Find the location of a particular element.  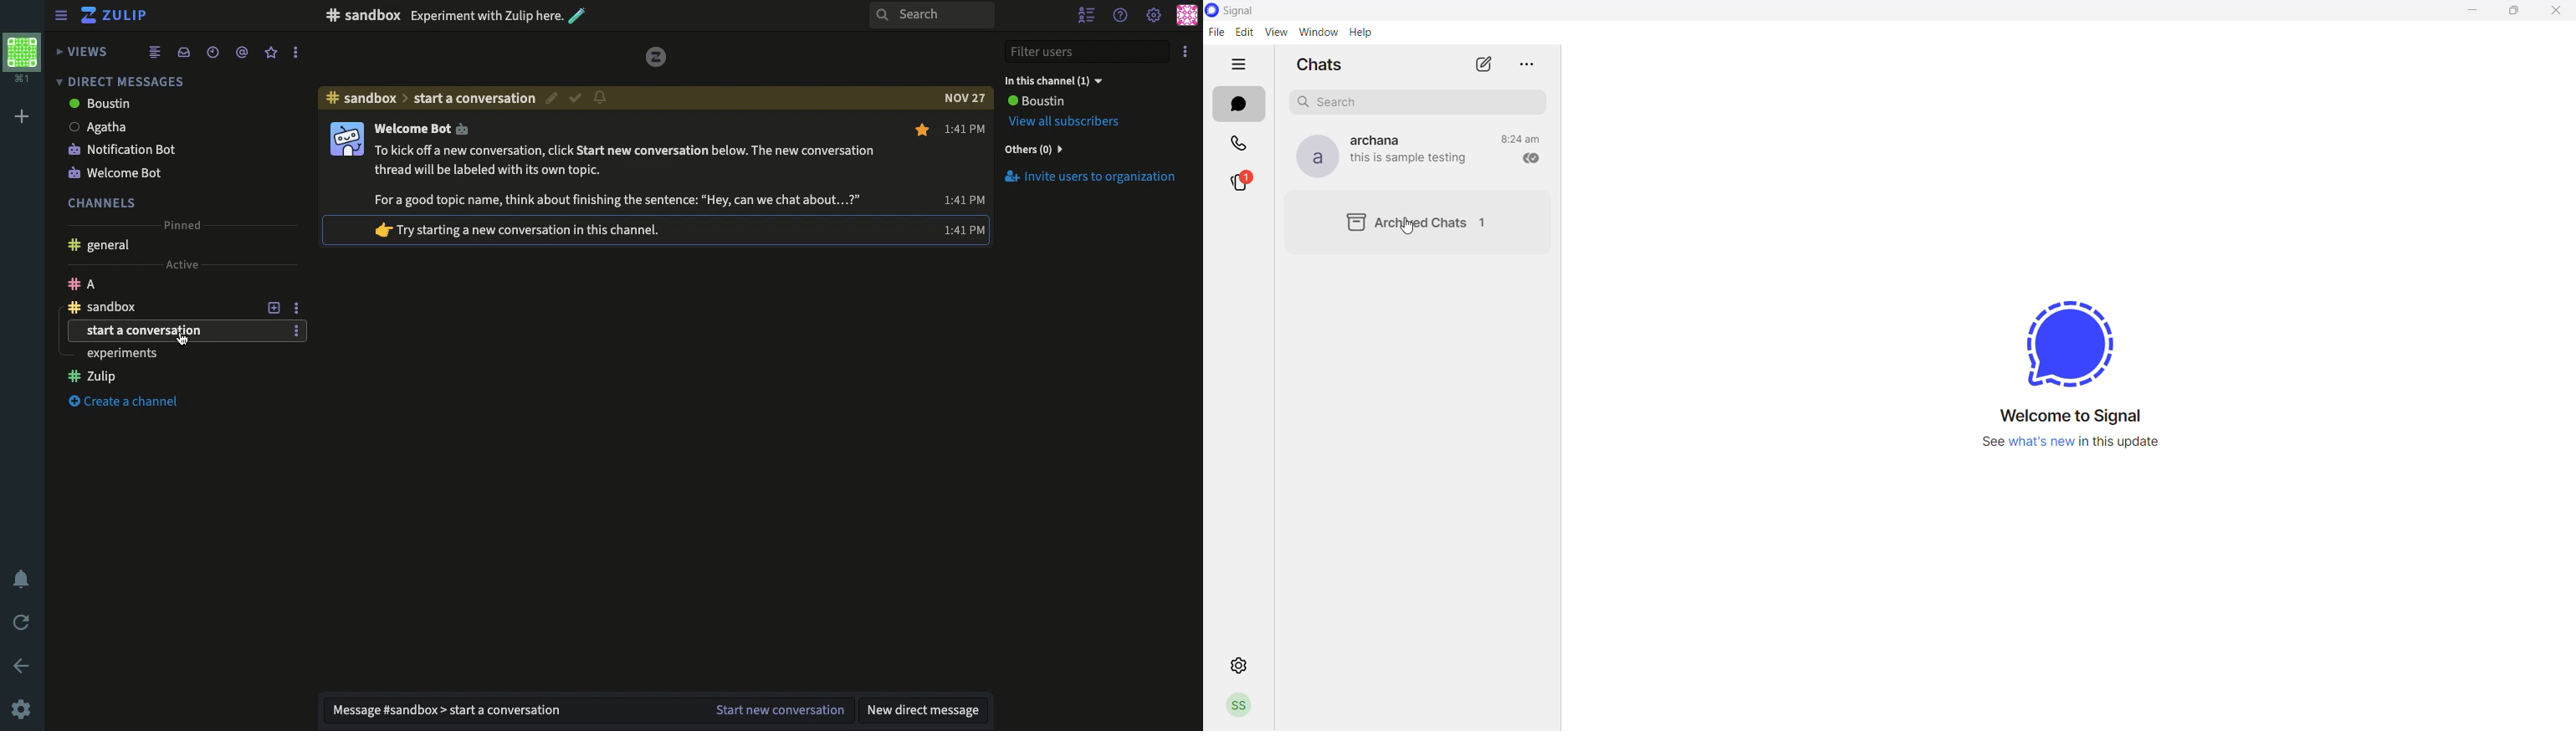

time is located at coordinates (963, 228).